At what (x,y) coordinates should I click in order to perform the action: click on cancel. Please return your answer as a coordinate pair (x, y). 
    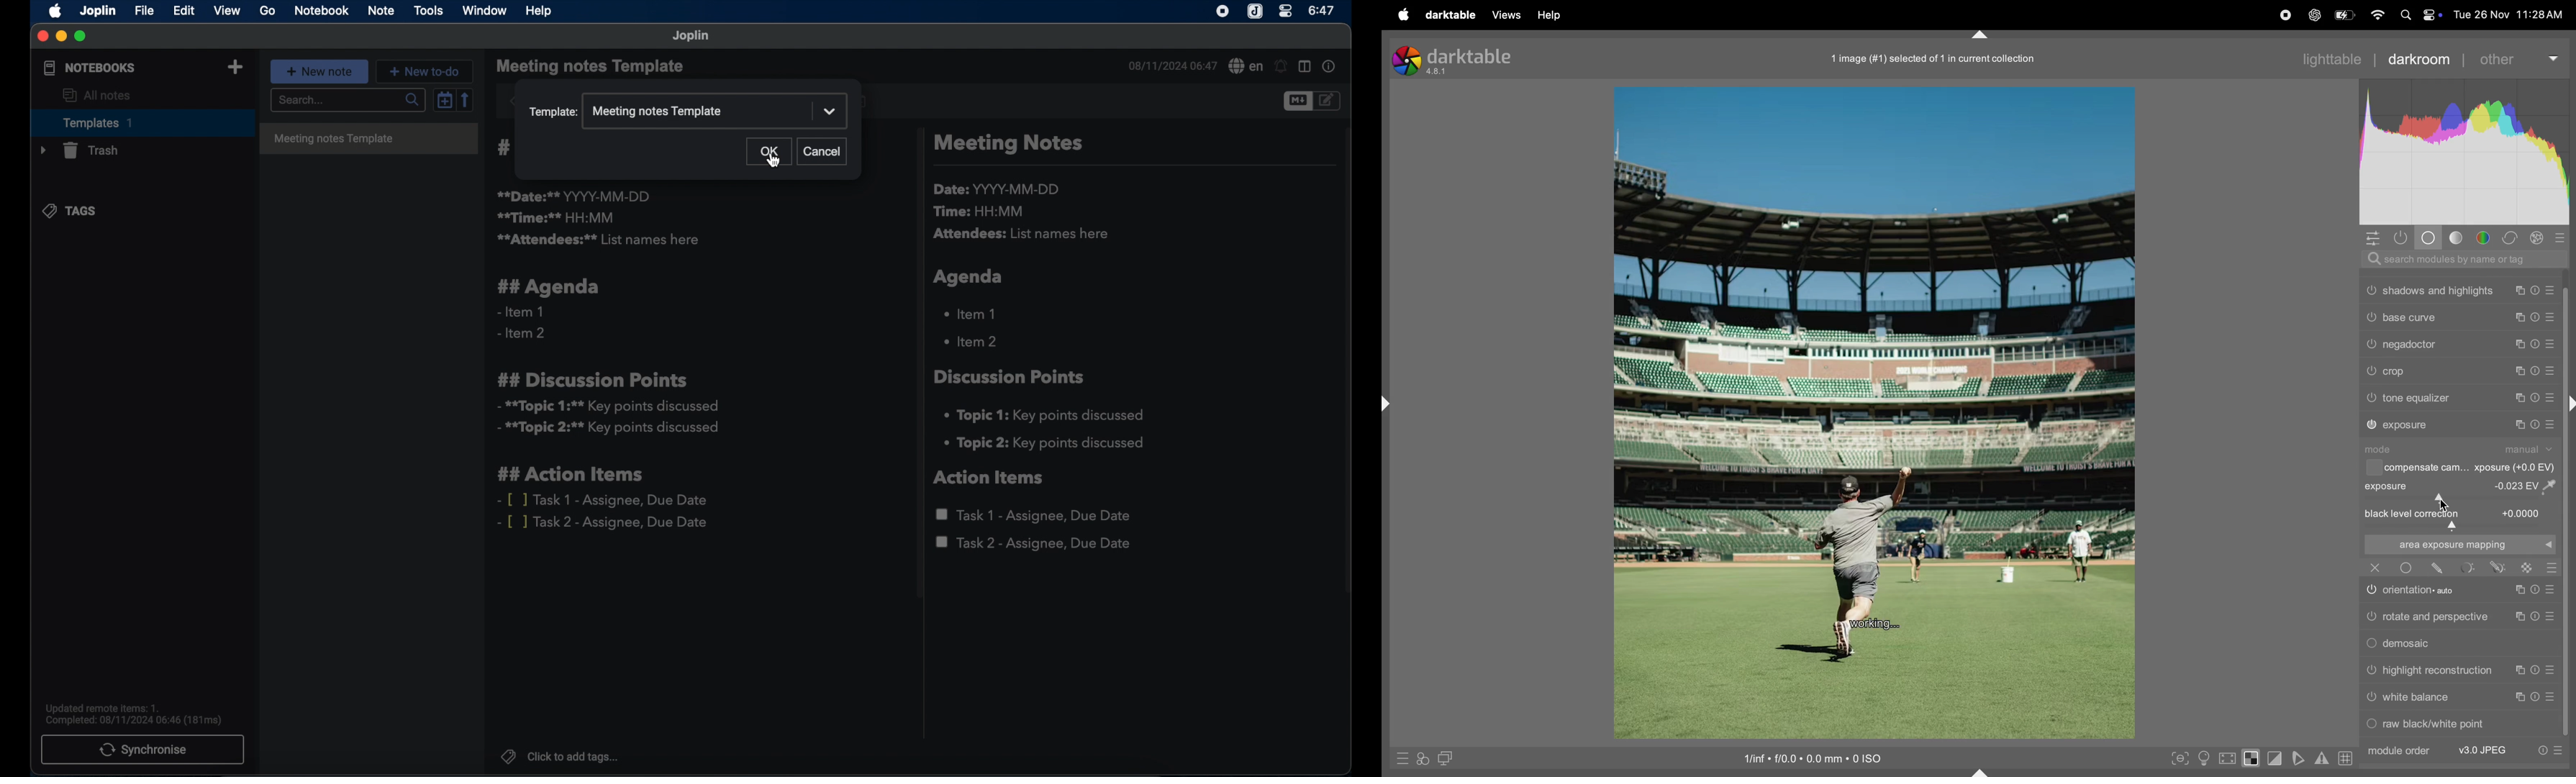
    Looking at the image, I should click on (824, 151).